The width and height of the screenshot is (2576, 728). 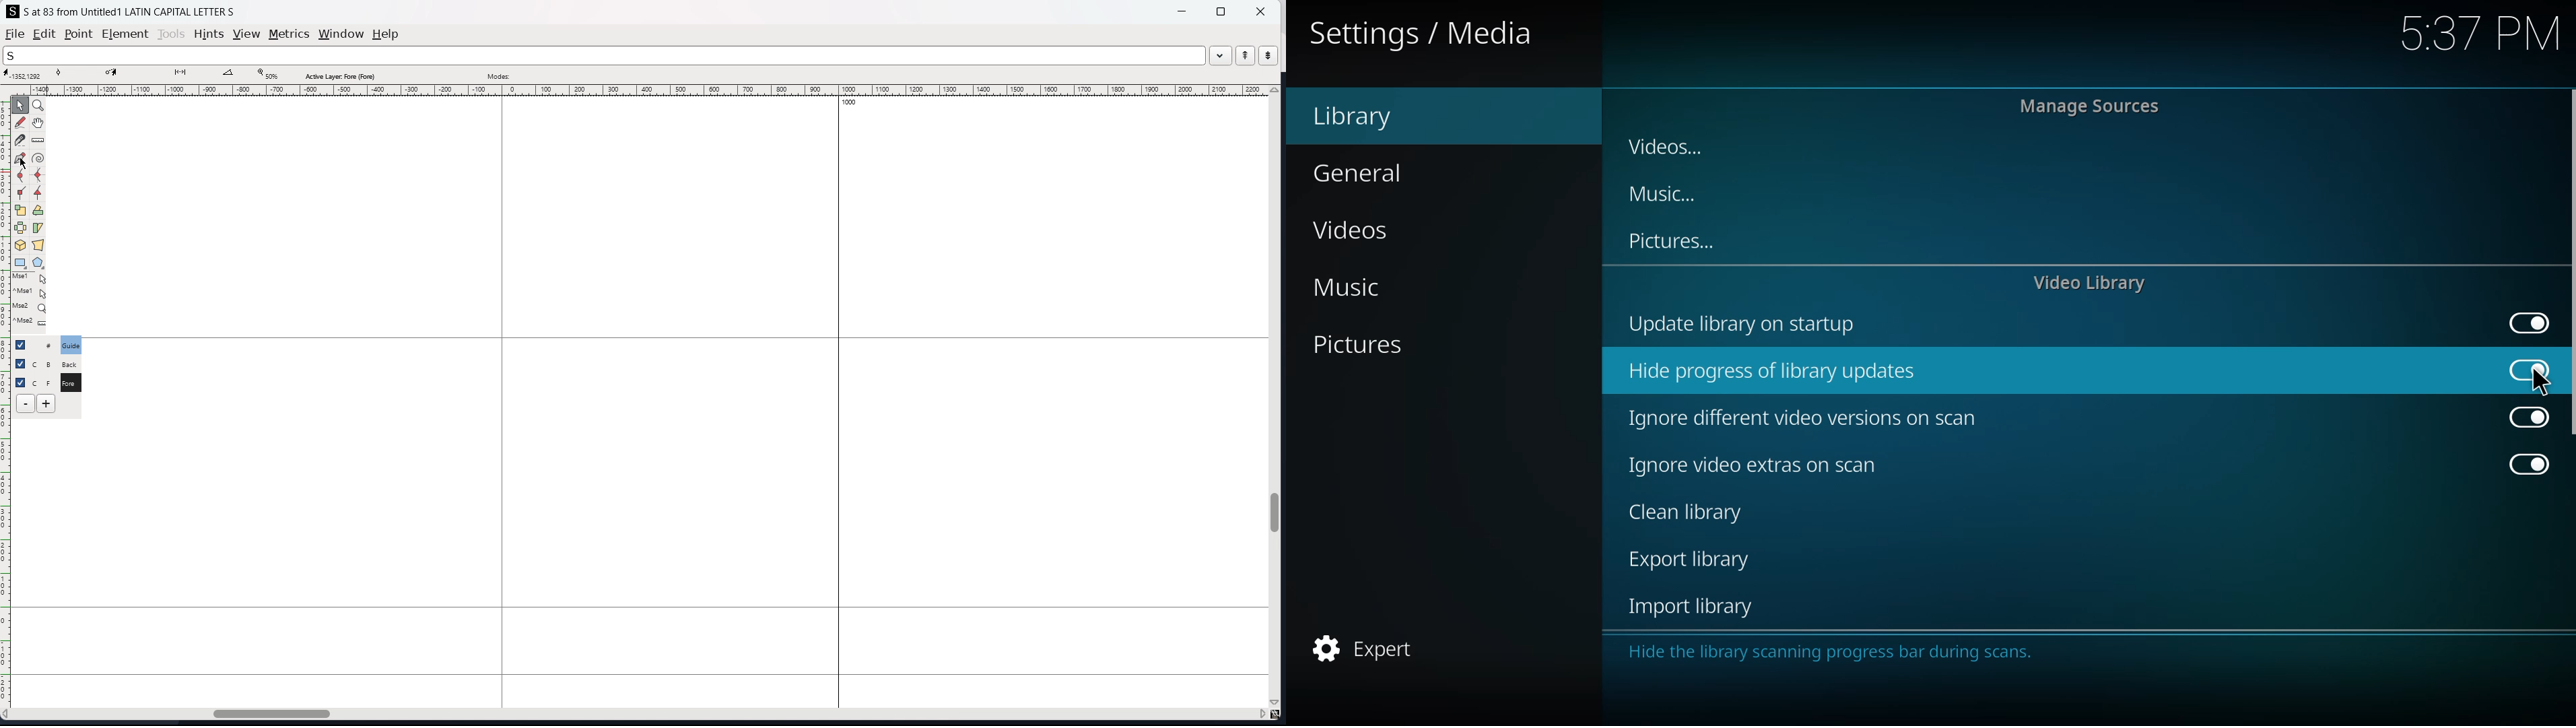 I want to click on # Guide, so click(x=72, y=345).